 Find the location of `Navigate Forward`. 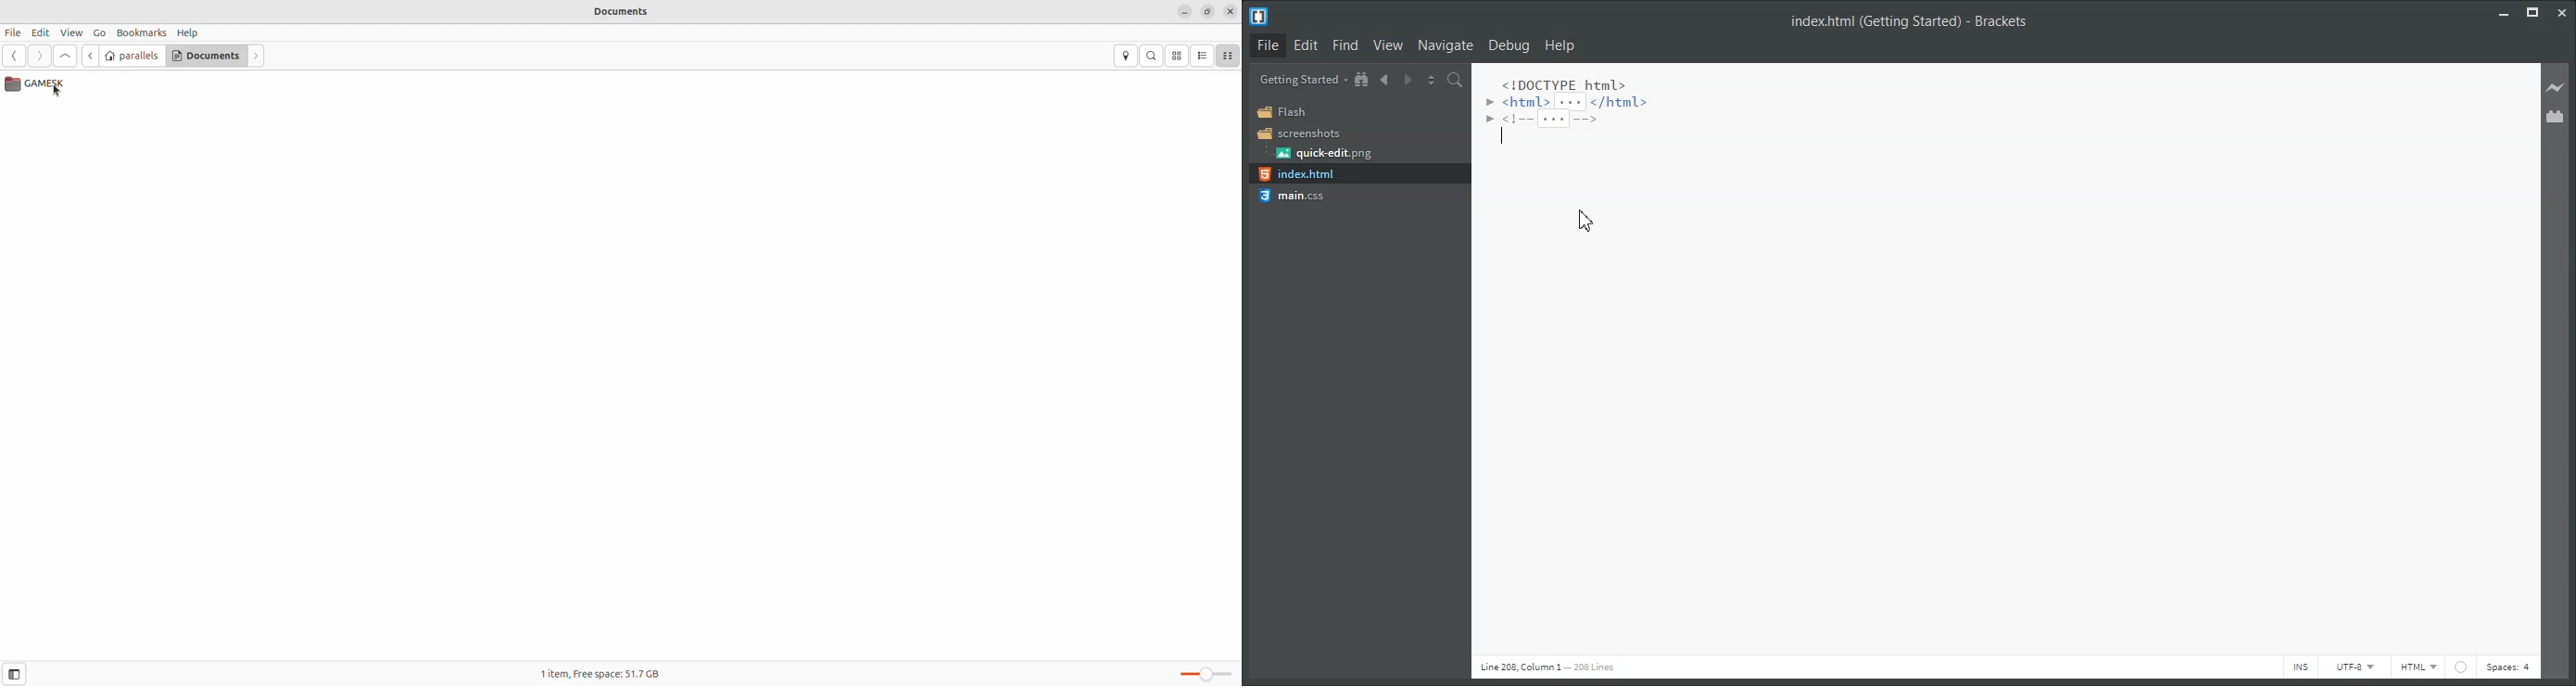

Navigate Forward is located at coordinates (1408, 80).